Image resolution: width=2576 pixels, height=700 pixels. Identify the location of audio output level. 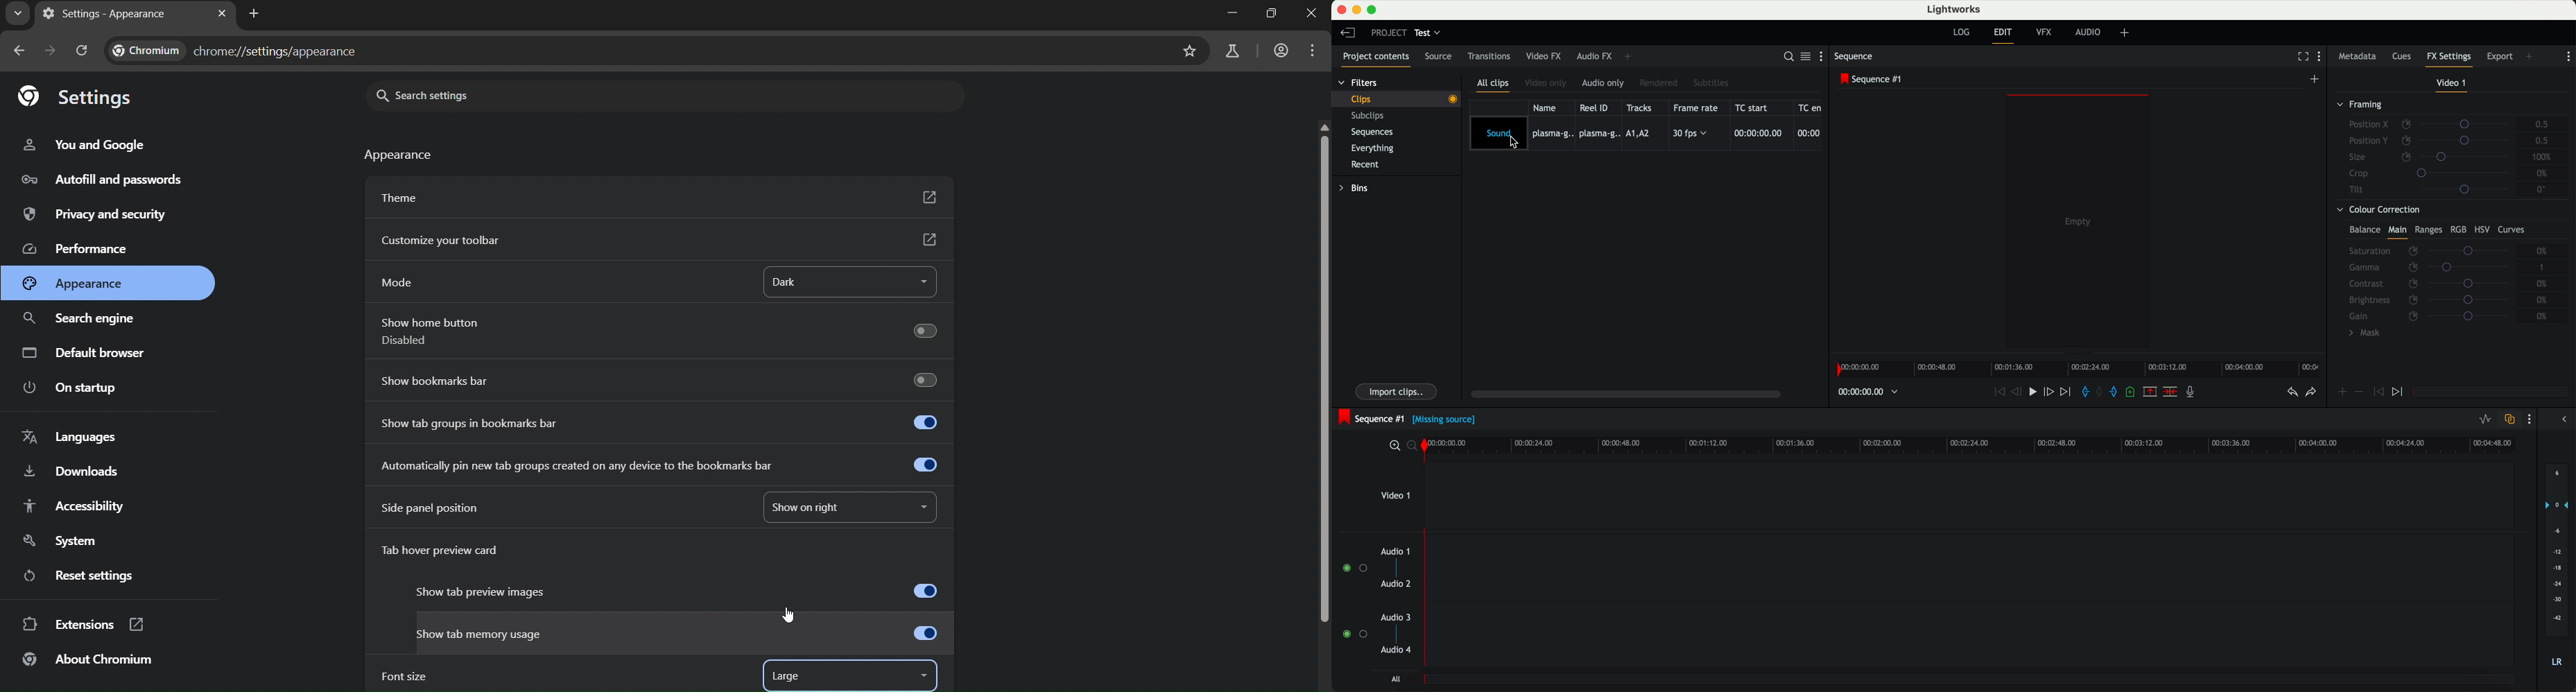
(2558, 571).